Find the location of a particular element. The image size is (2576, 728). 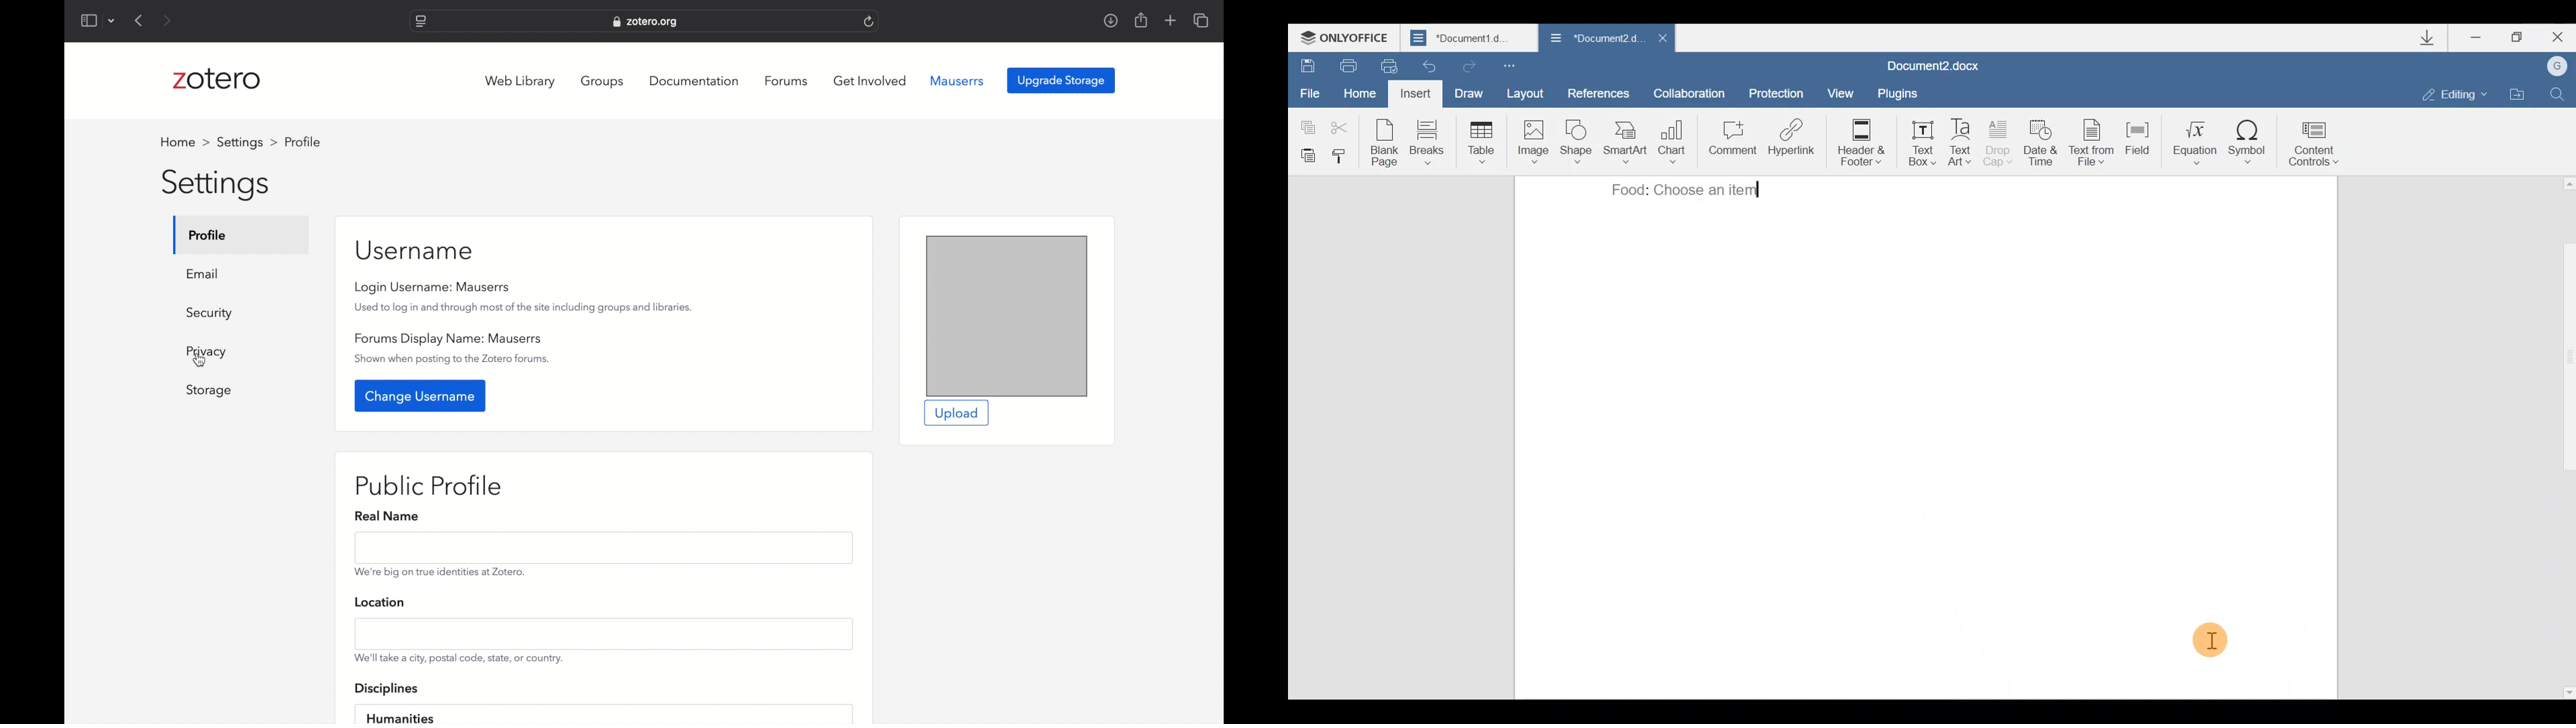

login username: mauserrs is located at coordinates (433, 287).